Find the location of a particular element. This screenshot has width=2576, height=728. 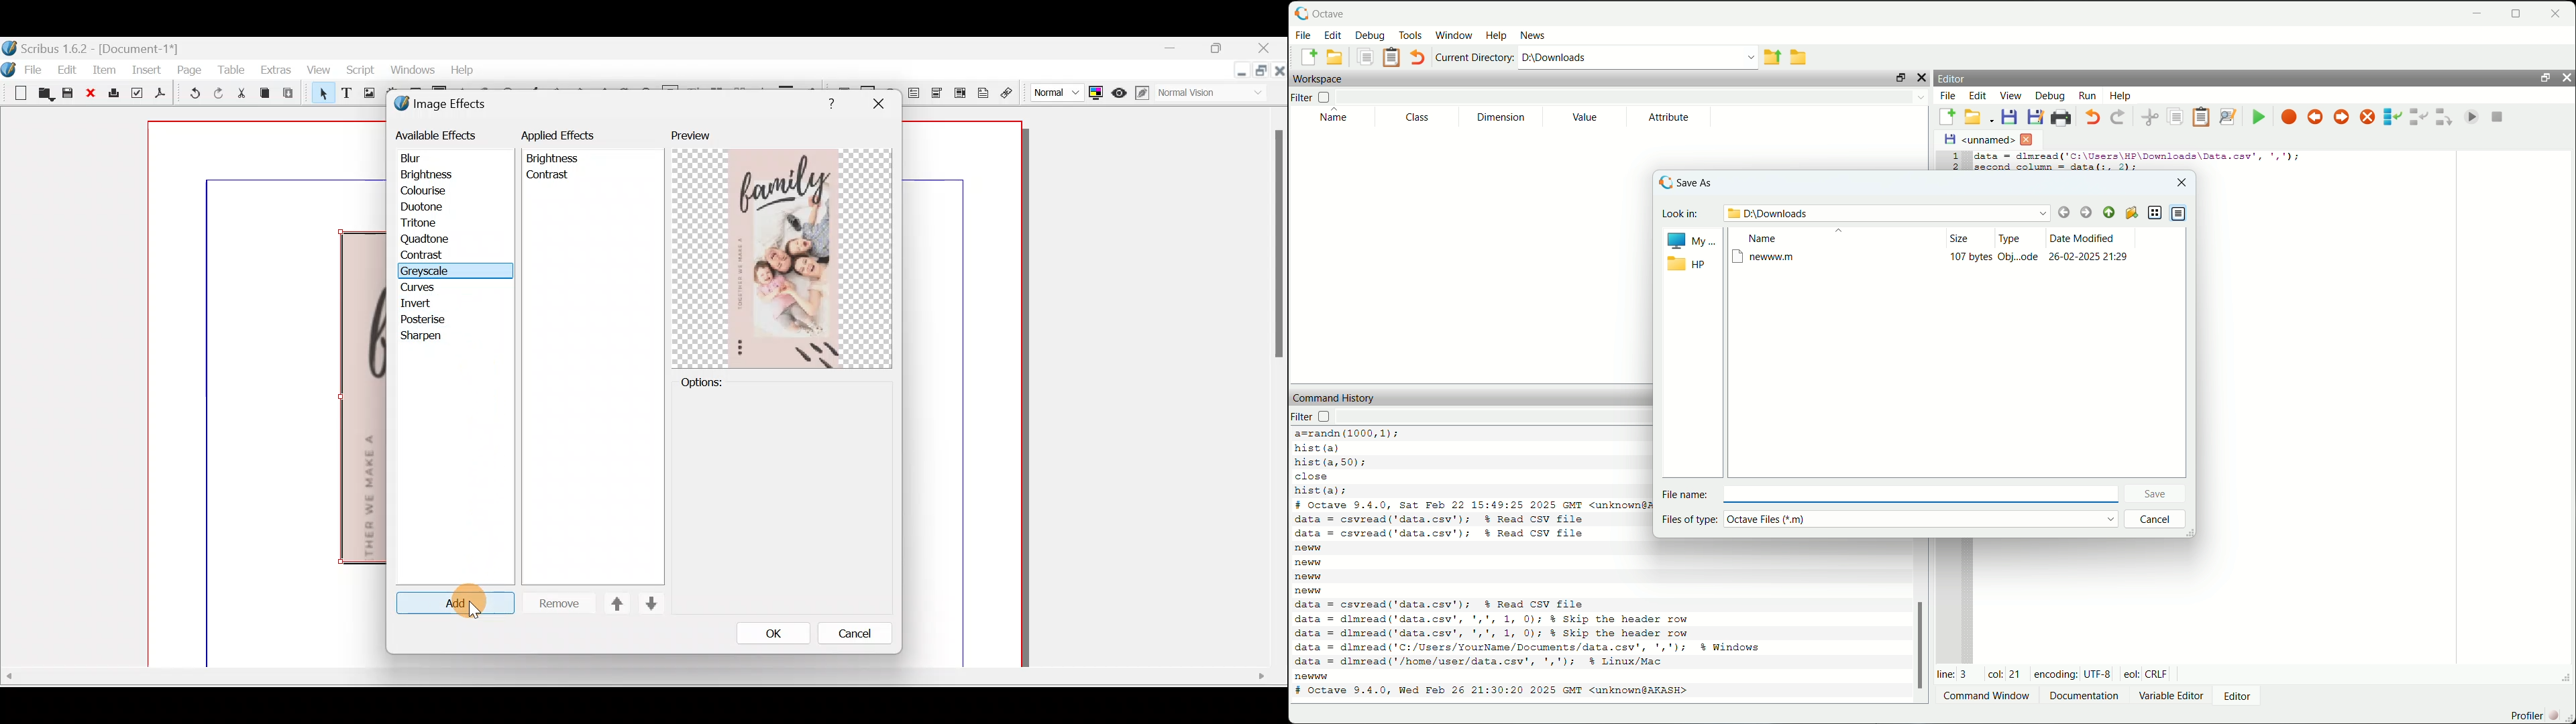

Cancle is located at coordinates (855, 635).